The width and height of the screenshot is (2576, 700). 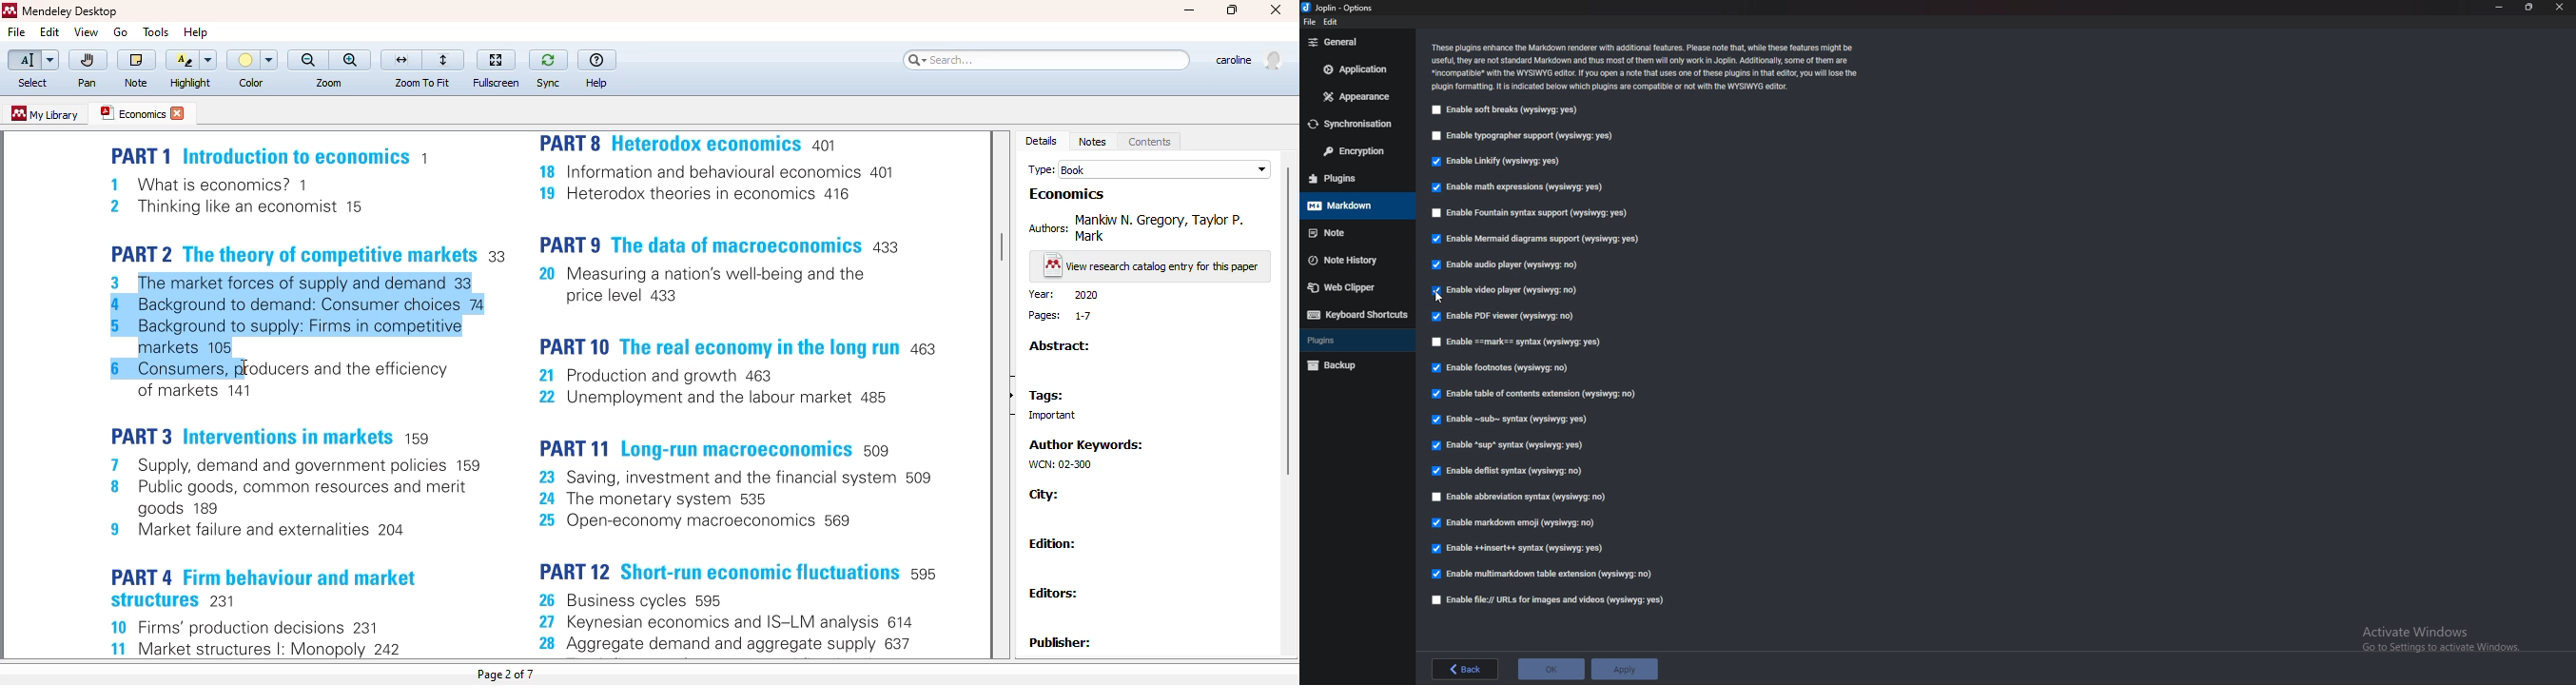 What do you see at coordinates (1550, 669) in the screenshot?
I see `ok` at bounding box center [1550, 669].